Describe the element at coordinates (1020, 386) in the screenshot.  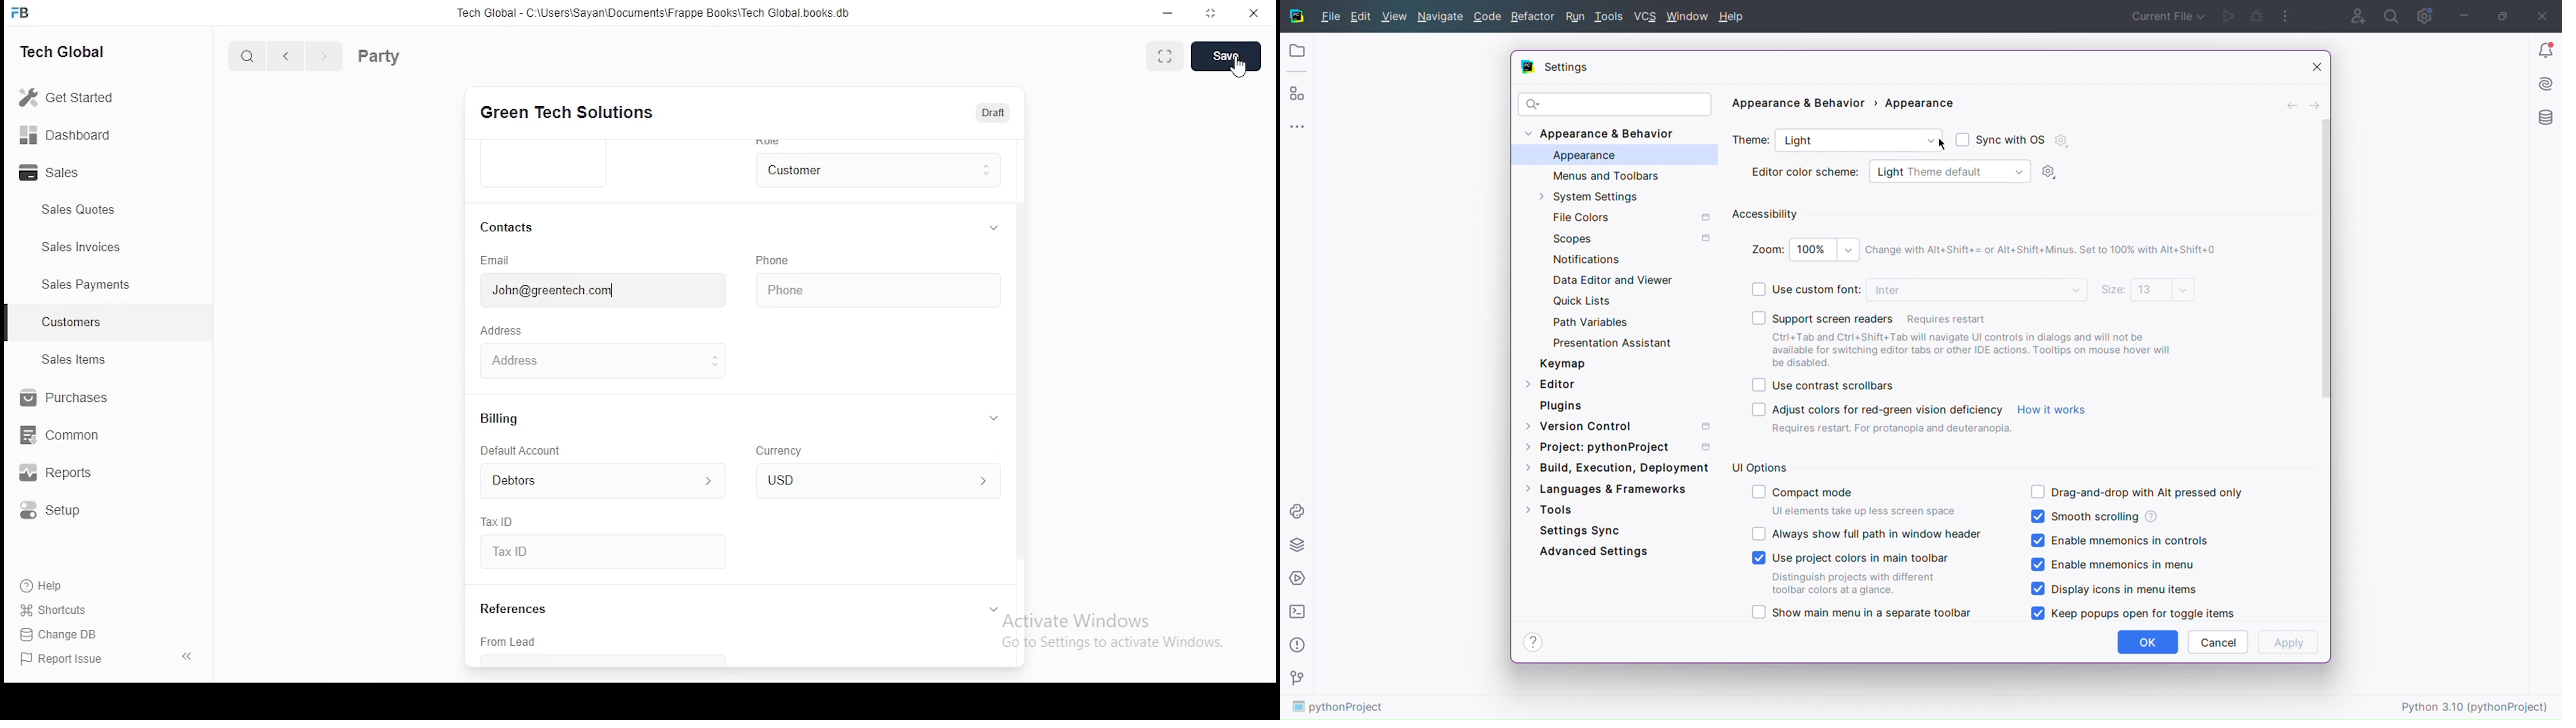
I see `vertical scroll bar` at that location.